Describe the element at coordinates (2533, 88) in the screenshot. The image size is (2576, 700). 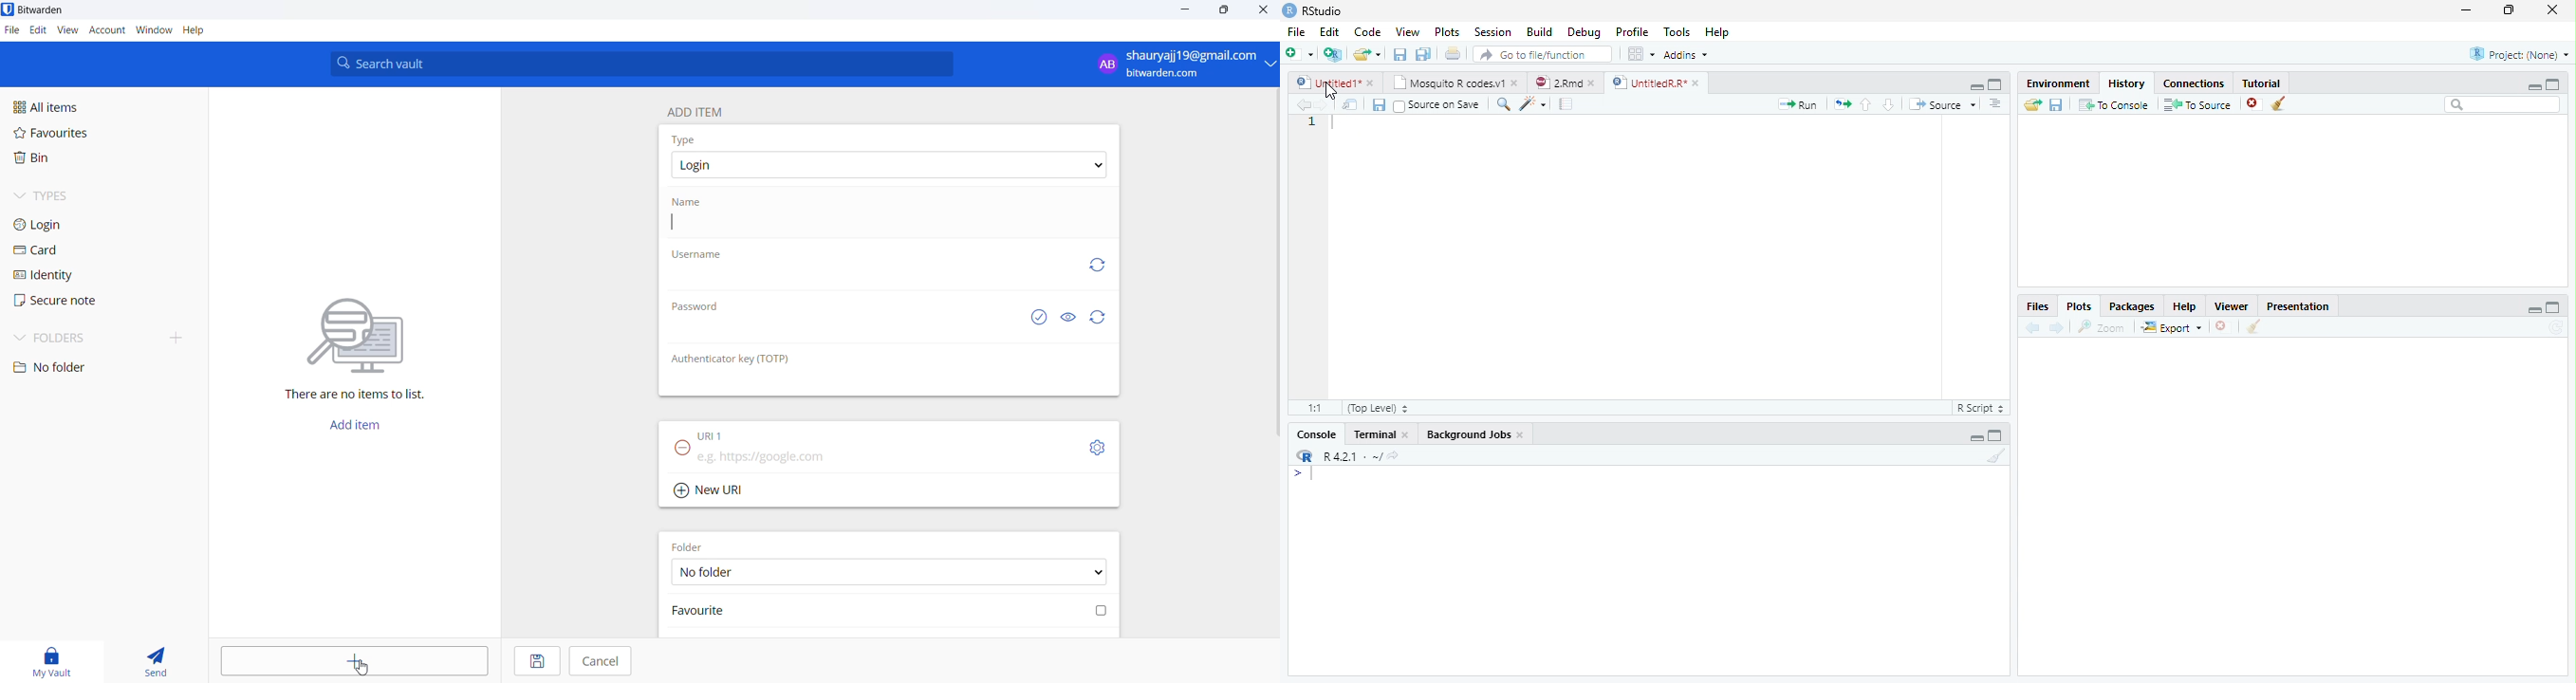
I see `Minimize` at that location.